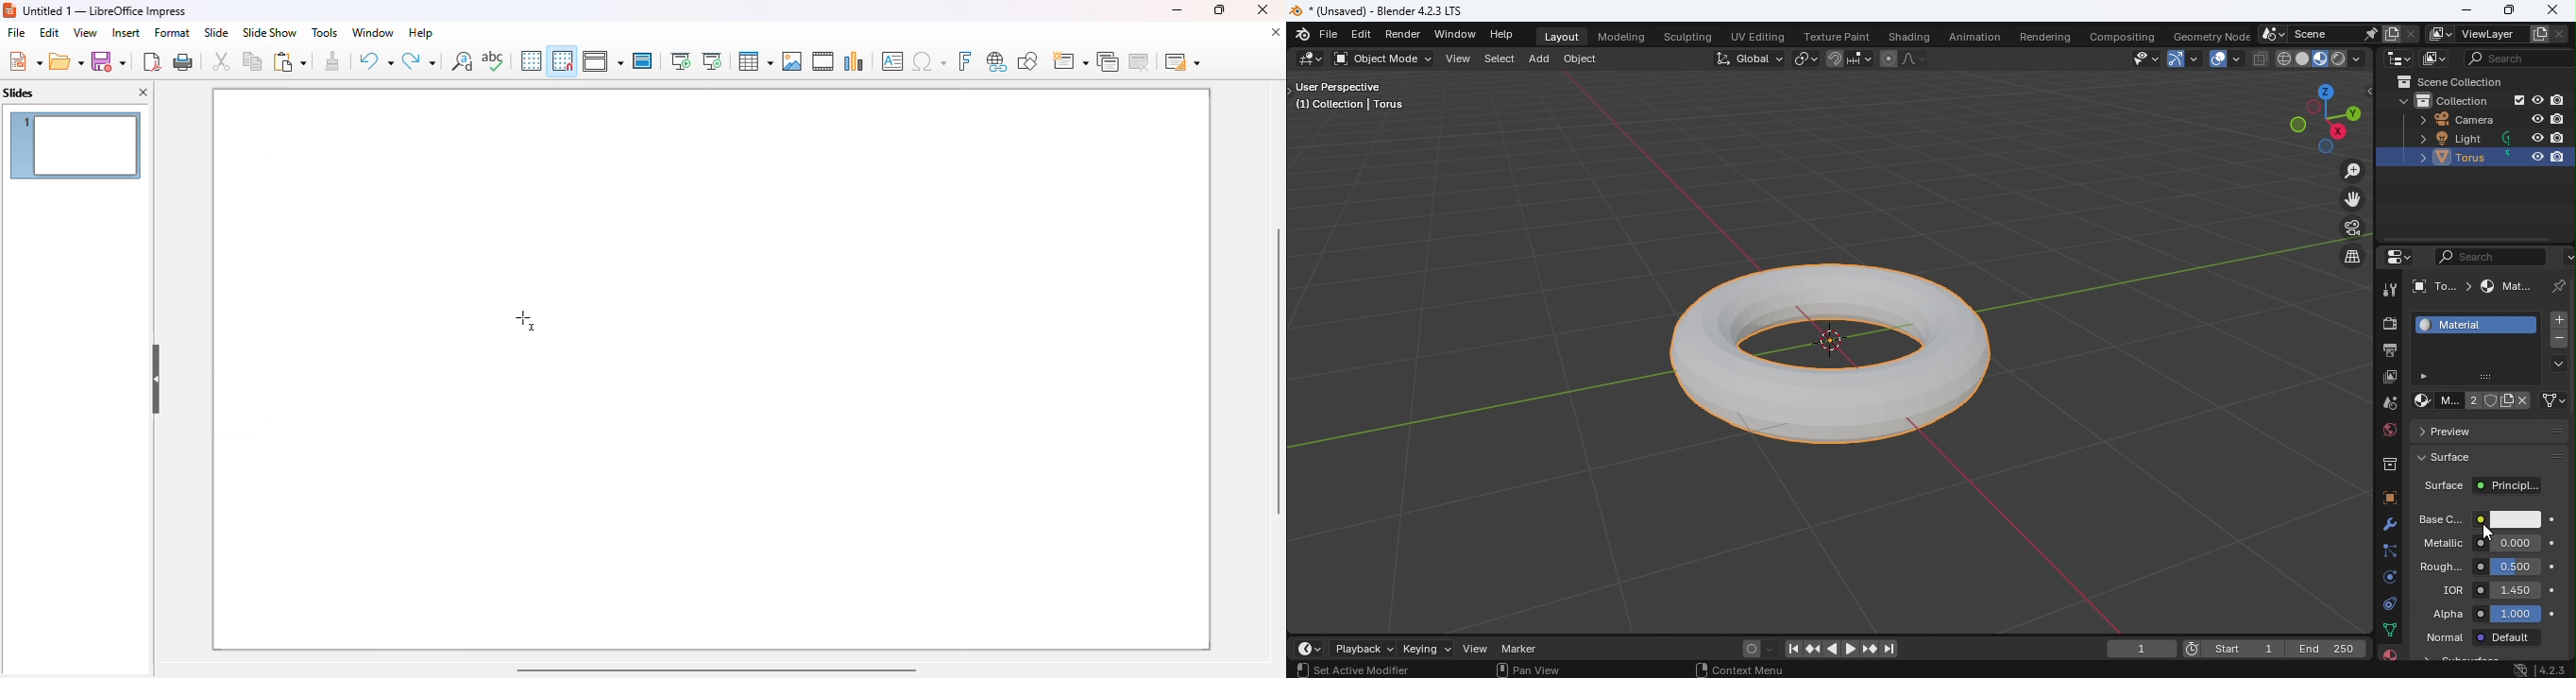  What do you see at coordinates (2258, 59) in the screenshot?
I see `Toggle X-ray` at bounding box center [2258, 59].